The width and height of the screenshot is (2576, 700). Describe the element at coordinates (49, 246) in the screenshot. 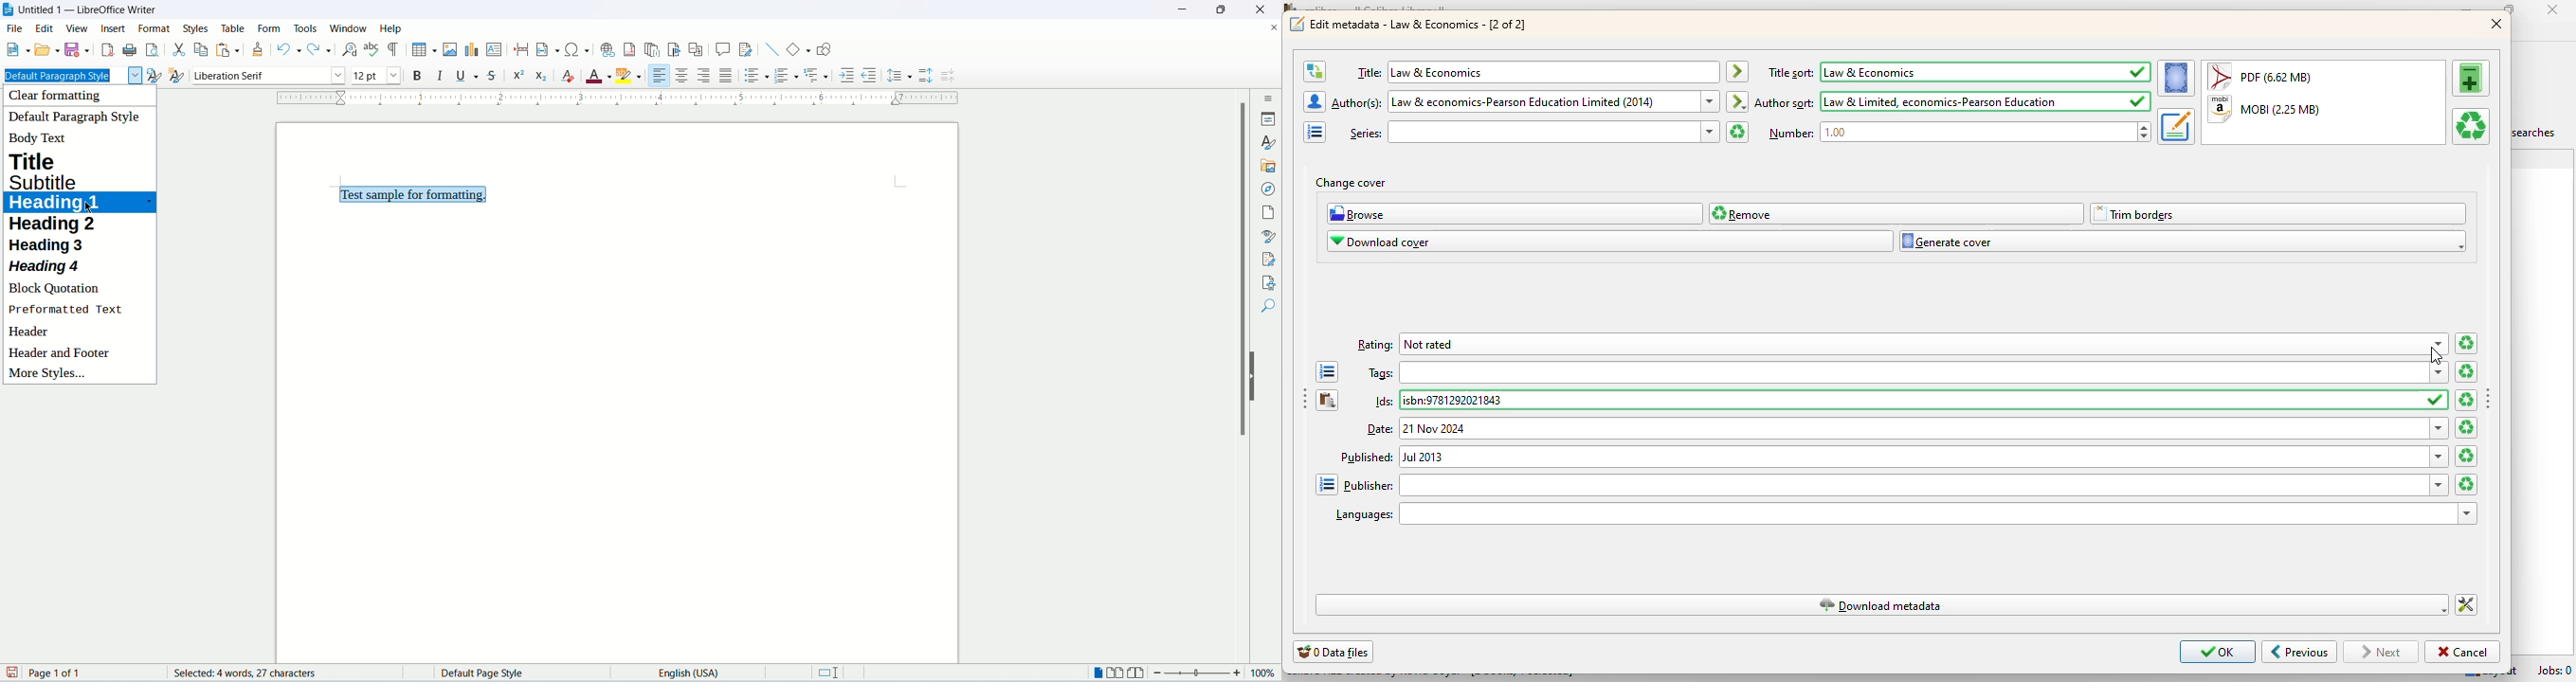

I see `heading 3` at that location.